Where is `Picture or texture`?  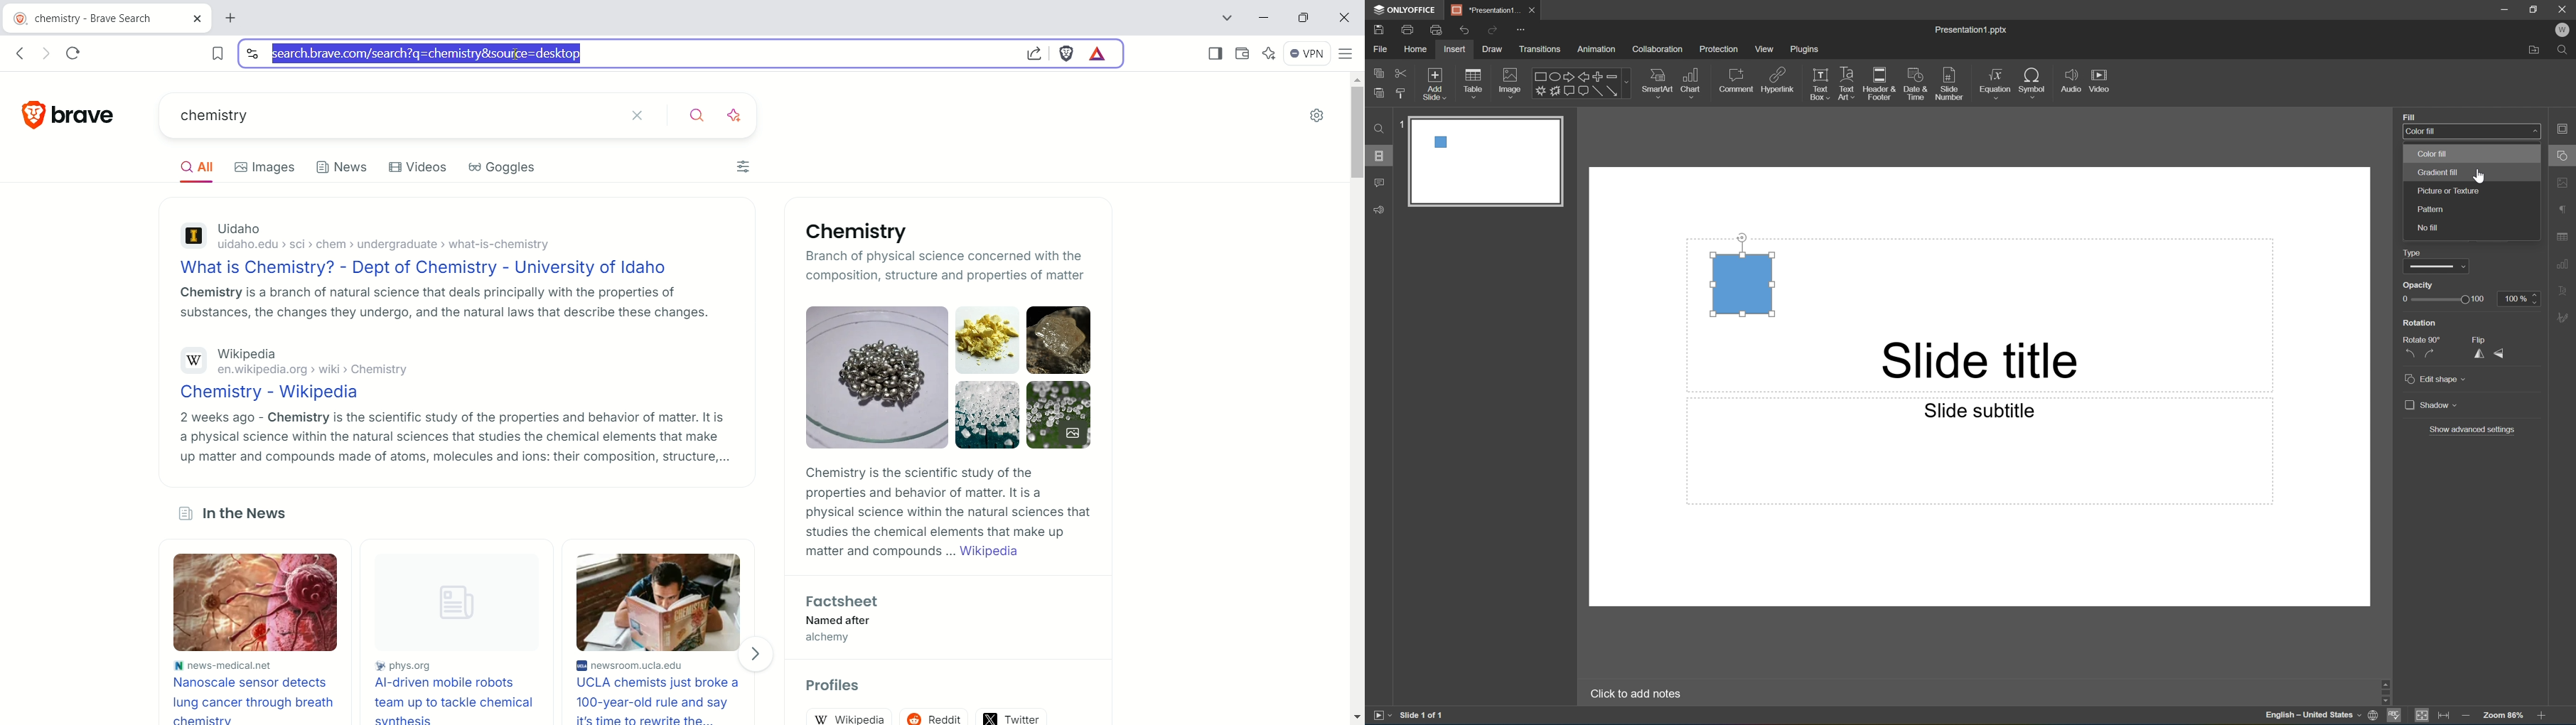
Picture or texture is located at coordinates (2449, 192).